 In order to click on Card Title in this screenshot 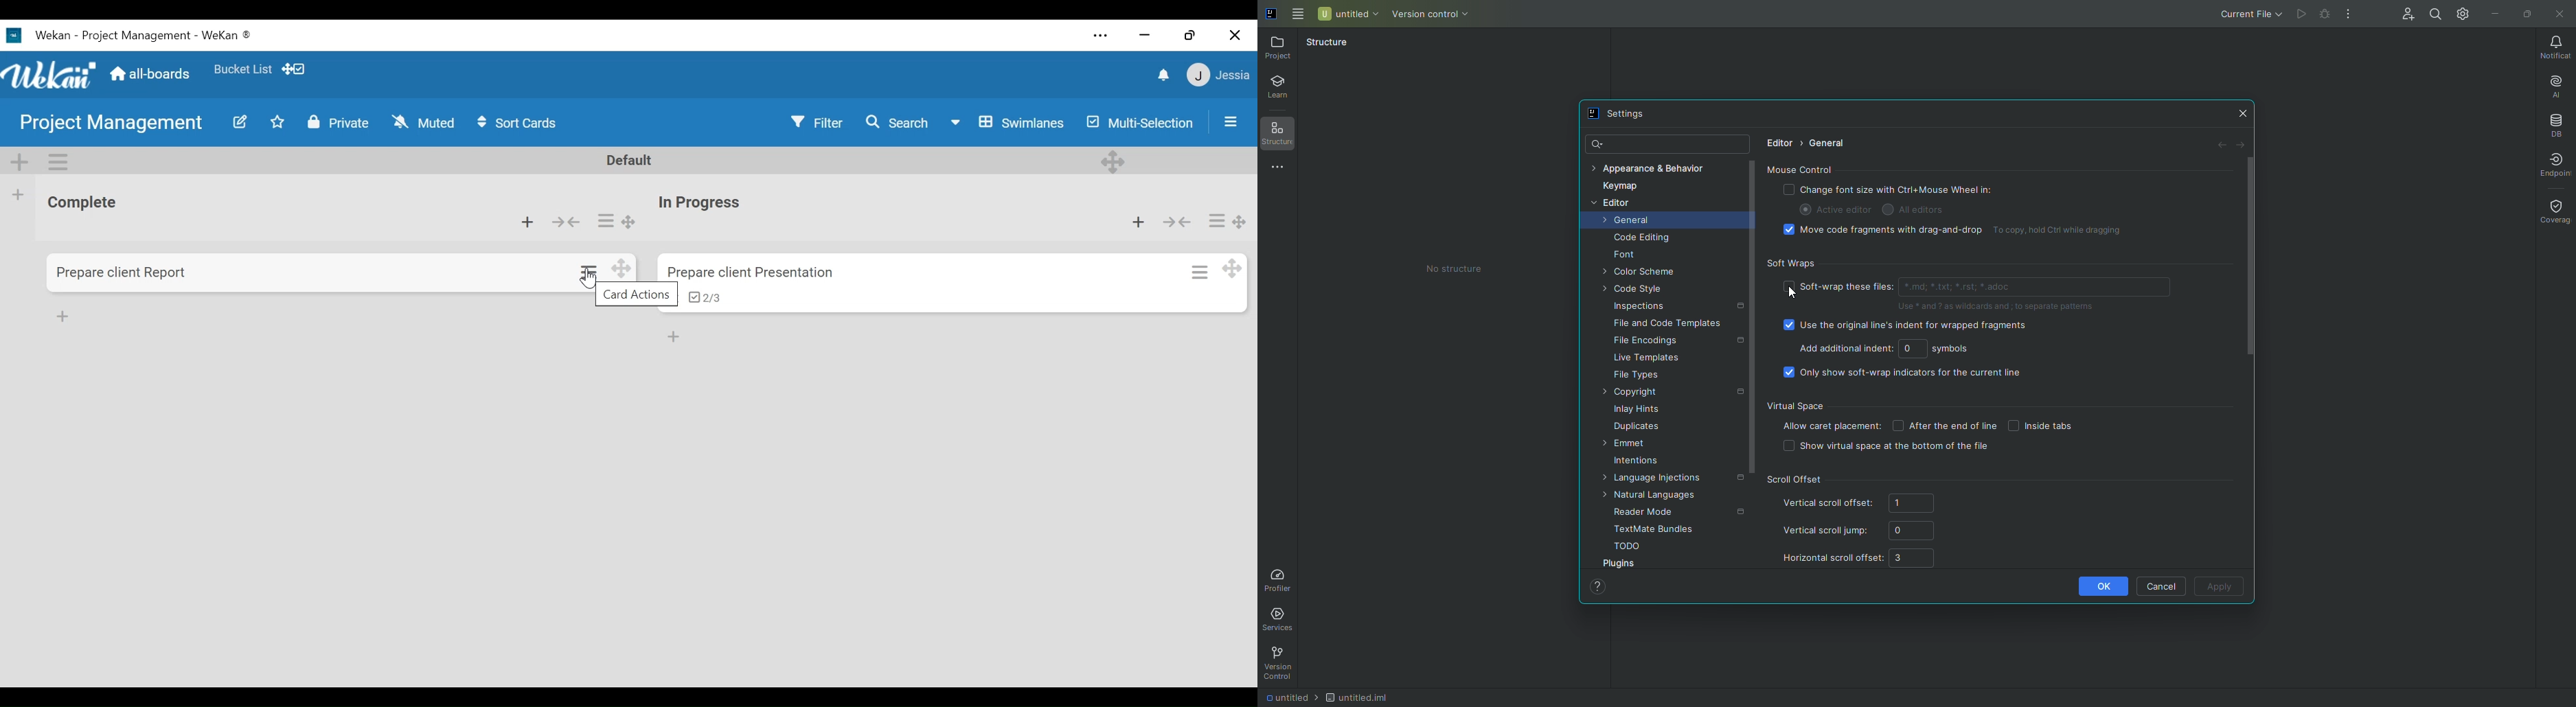, I will do `click(705, 203)`.